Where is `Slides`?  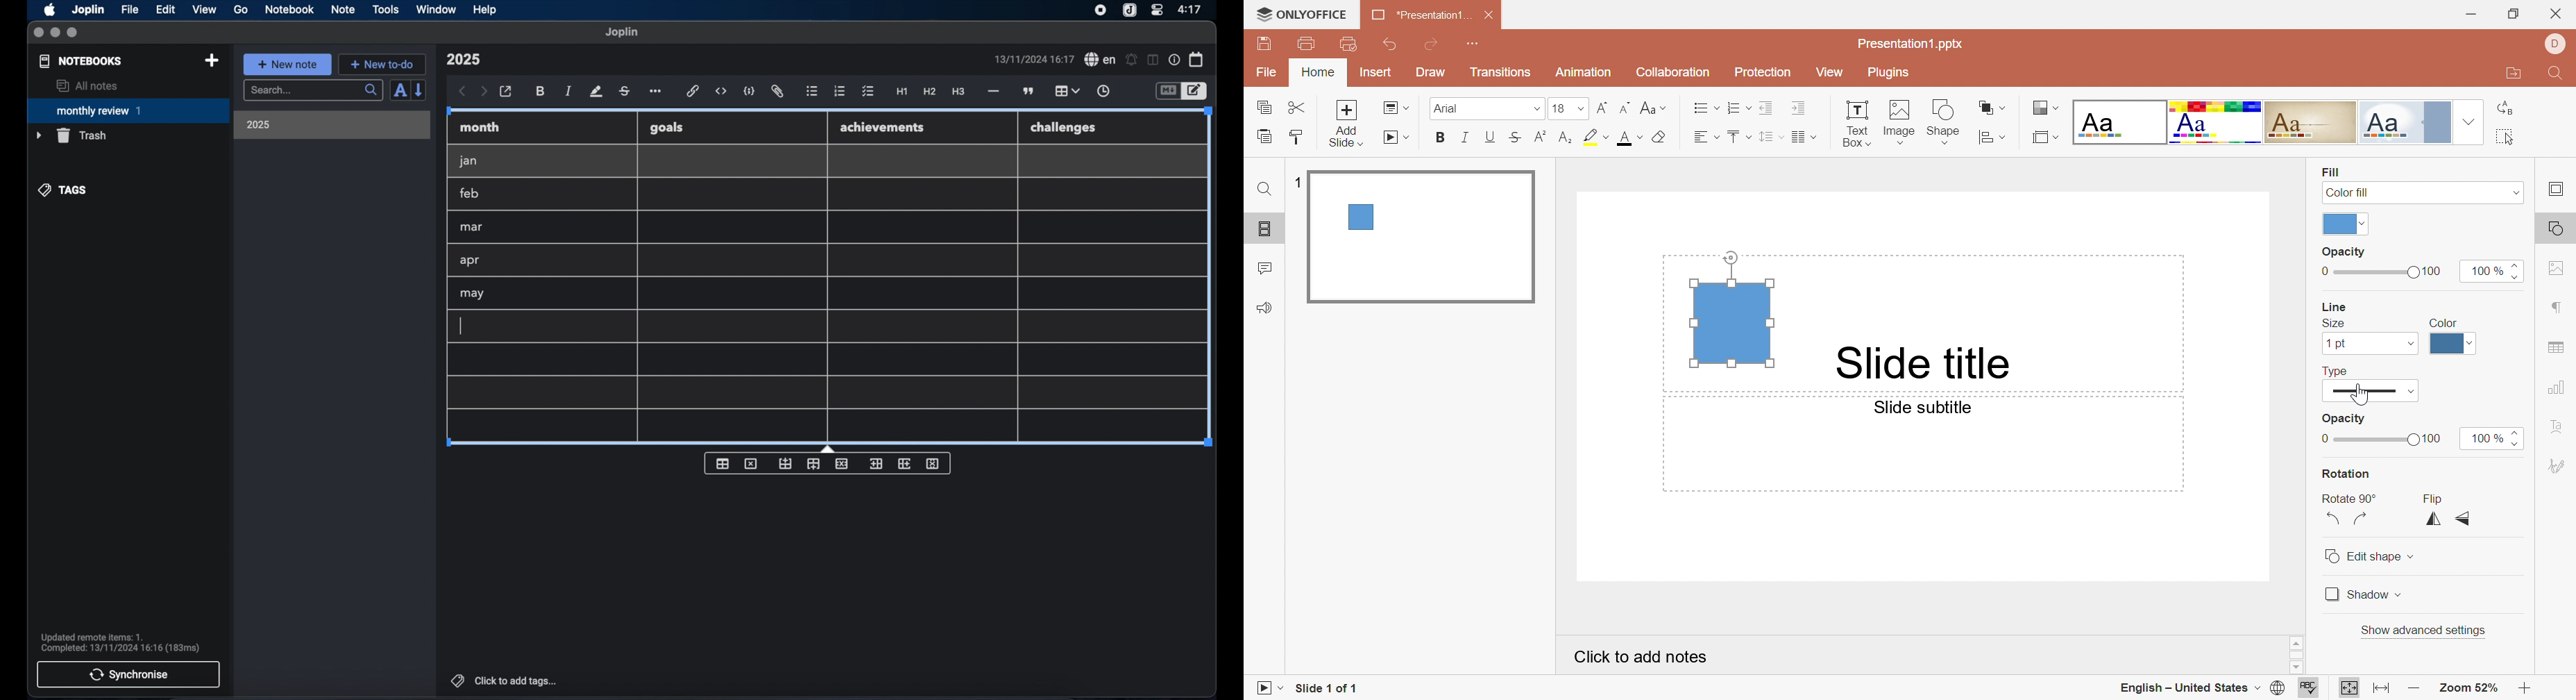 Slides is located at coordinates (1267, 229).